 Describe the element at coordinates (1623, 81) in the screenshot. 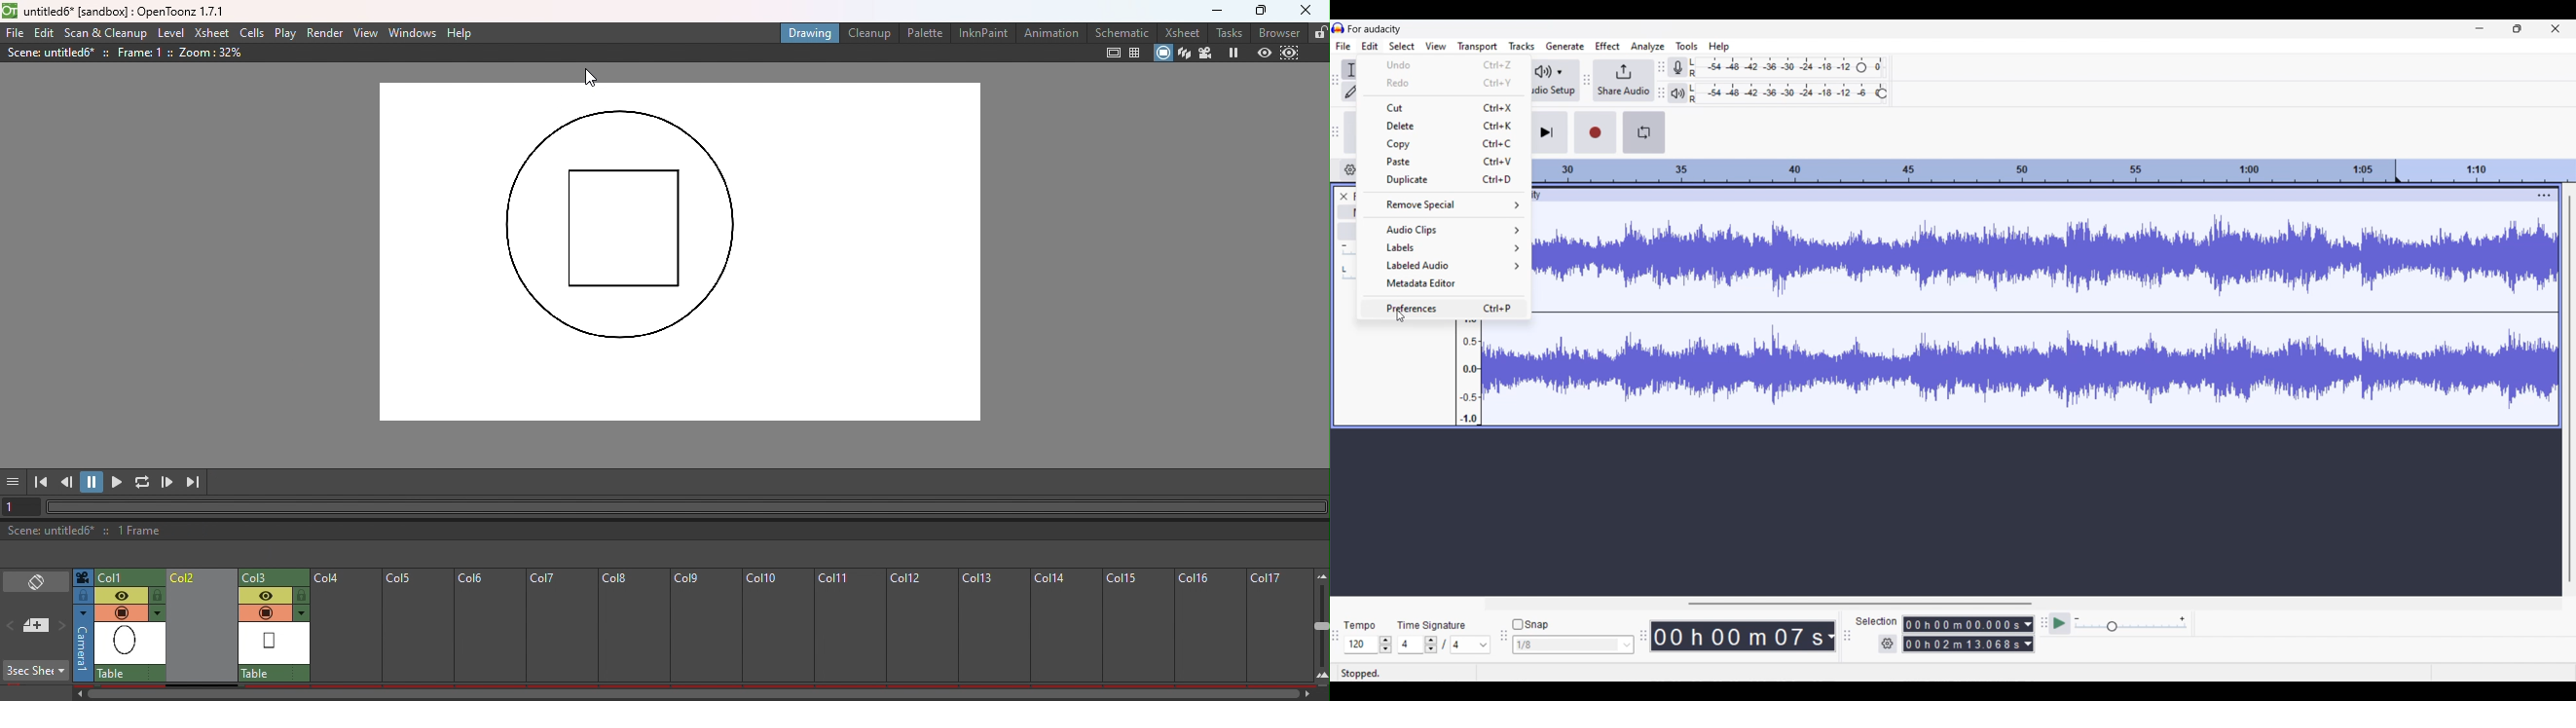

I see `Share audio` at that location.